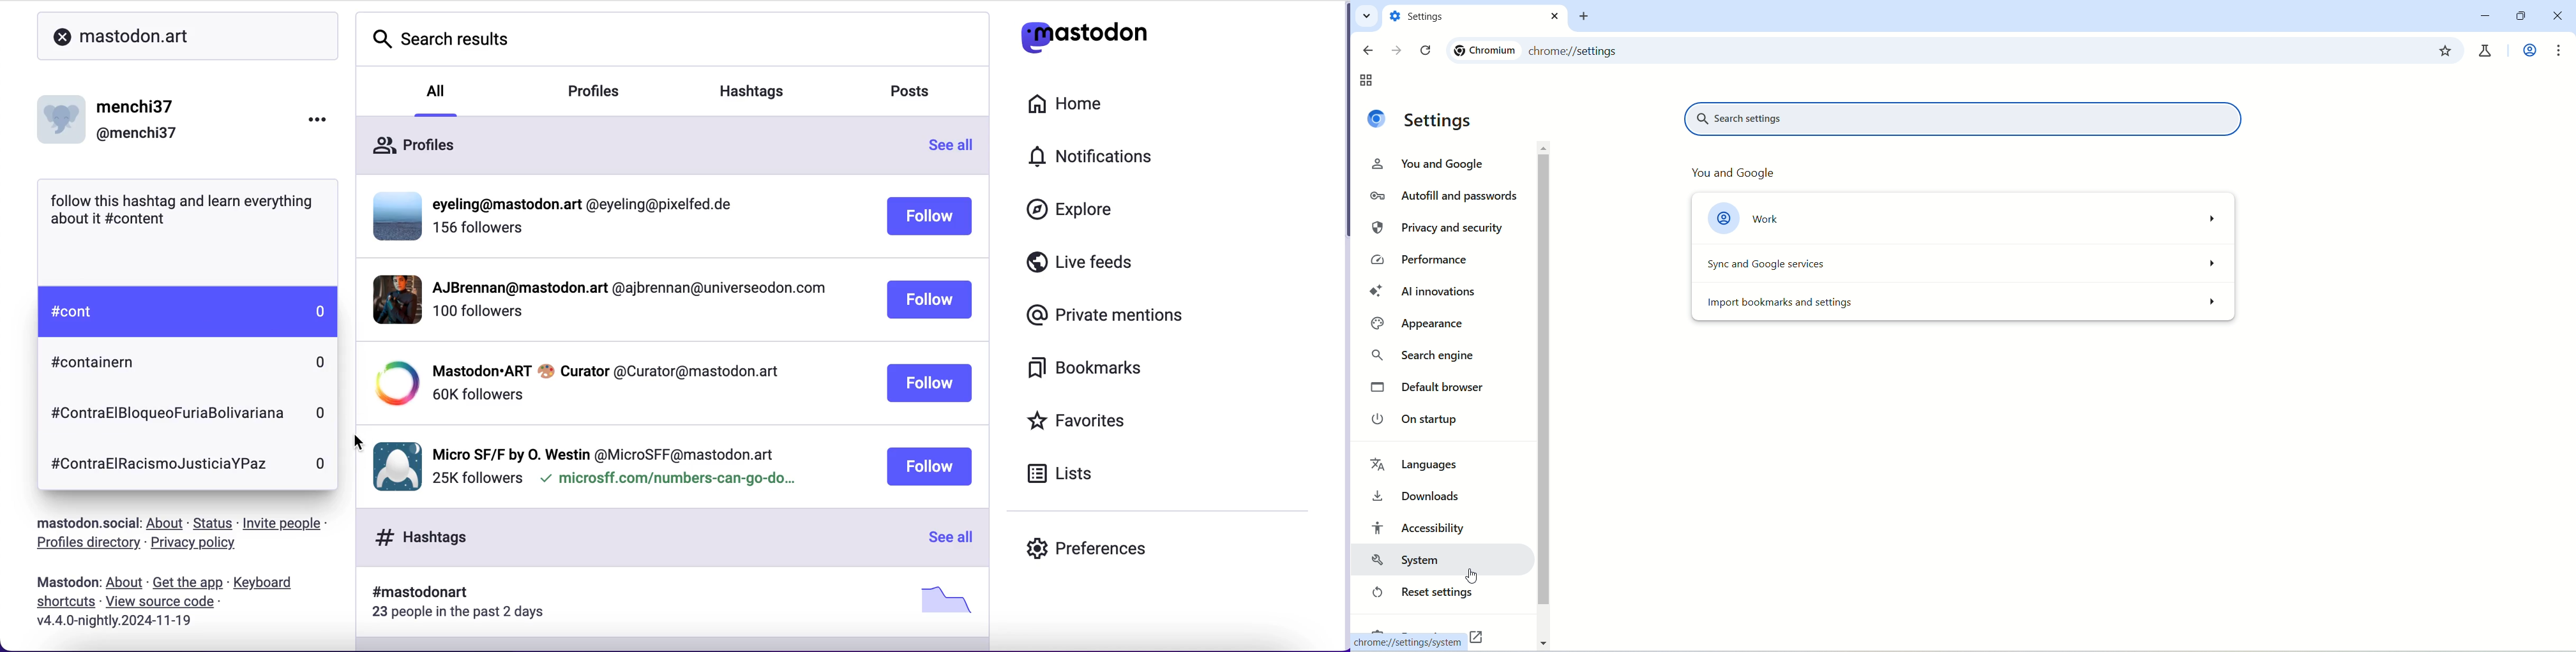 The height and width of the screenshot is (672, 2576). I want to click on lists, so click(1069, 477).